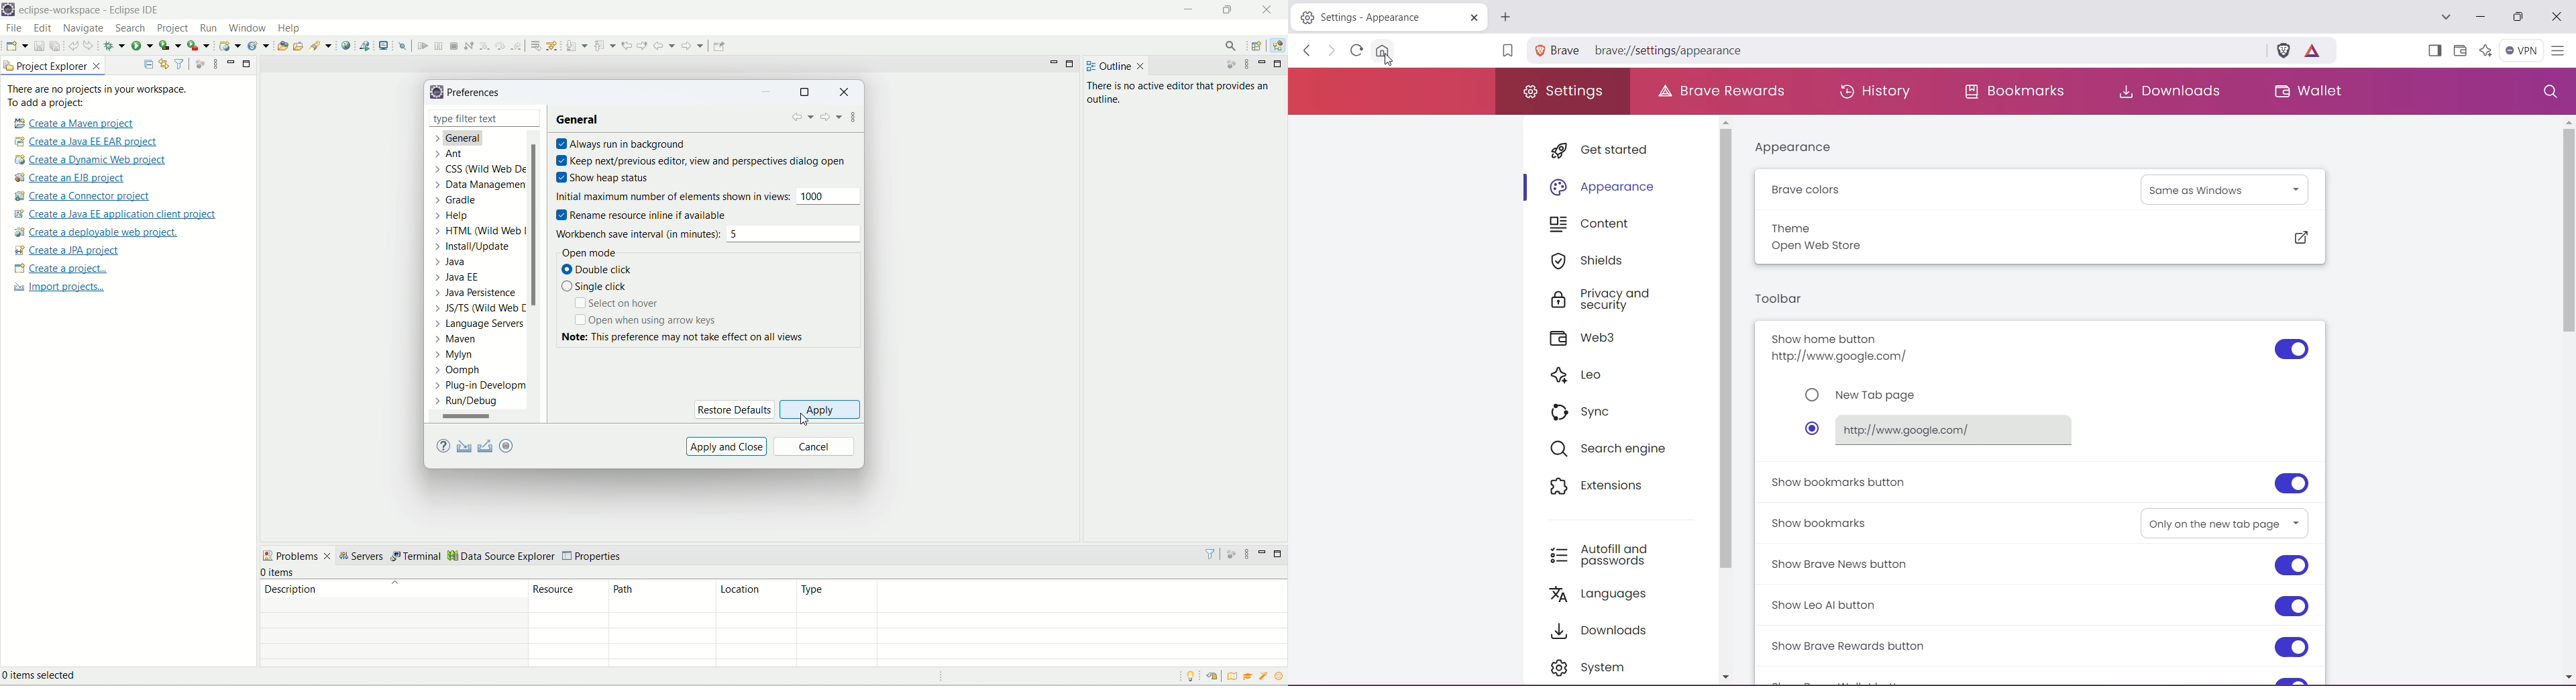 Image resolution: width=2576 pixels, height=700 pixels. What do you see at coordinates (1183, 94) in the screenshot?
I see `There is no active editor that provides outline.` at bounding box center [1183, 94].